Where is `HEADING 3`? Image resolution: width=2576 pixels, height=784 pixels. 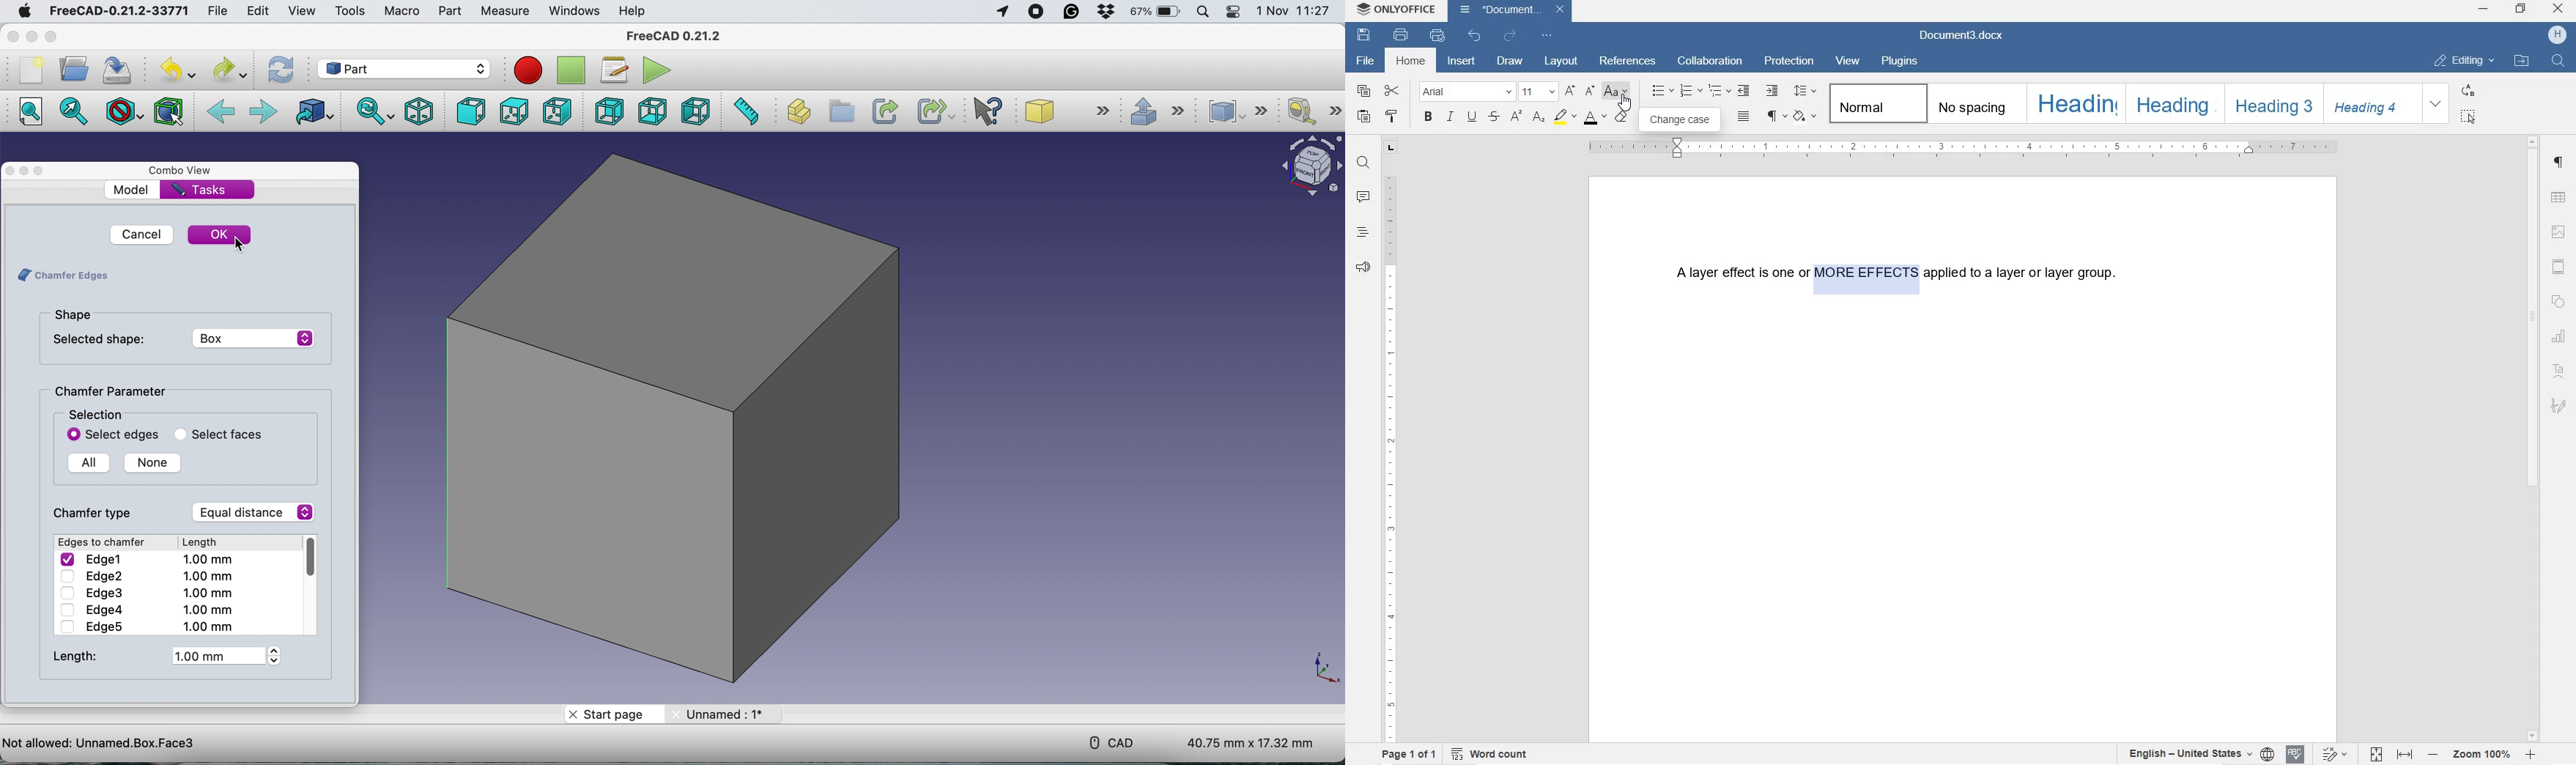
HEADING 3 is located at coordinates (2272, 104).